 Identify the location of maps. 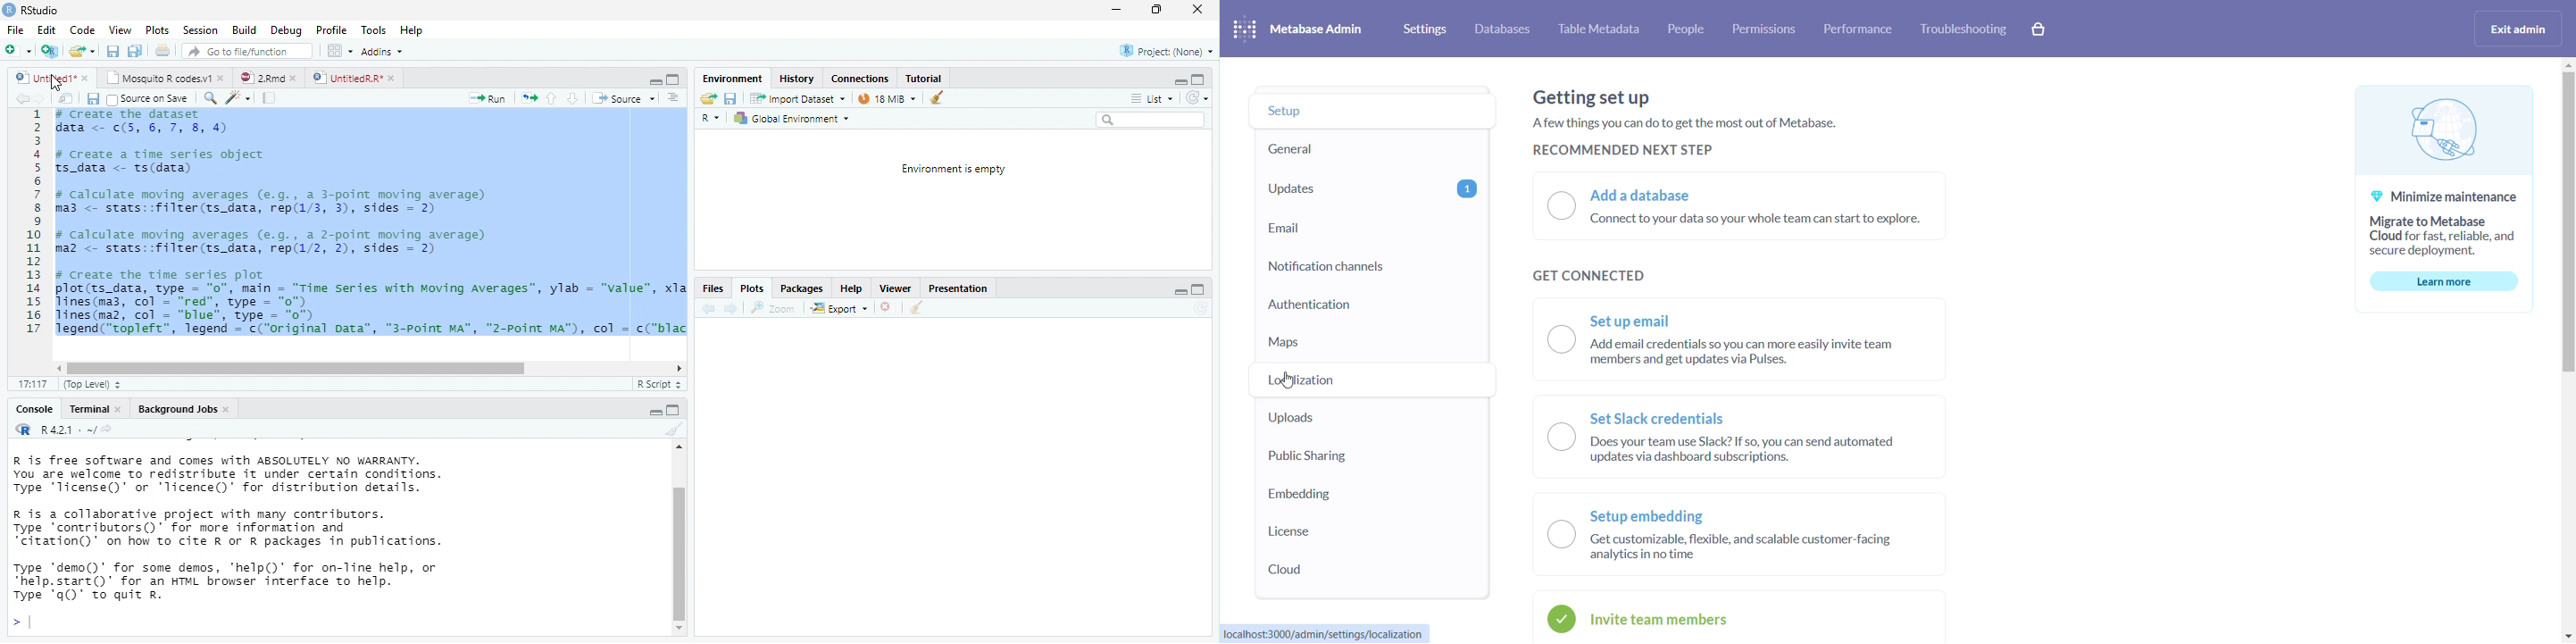
(1374, 345).